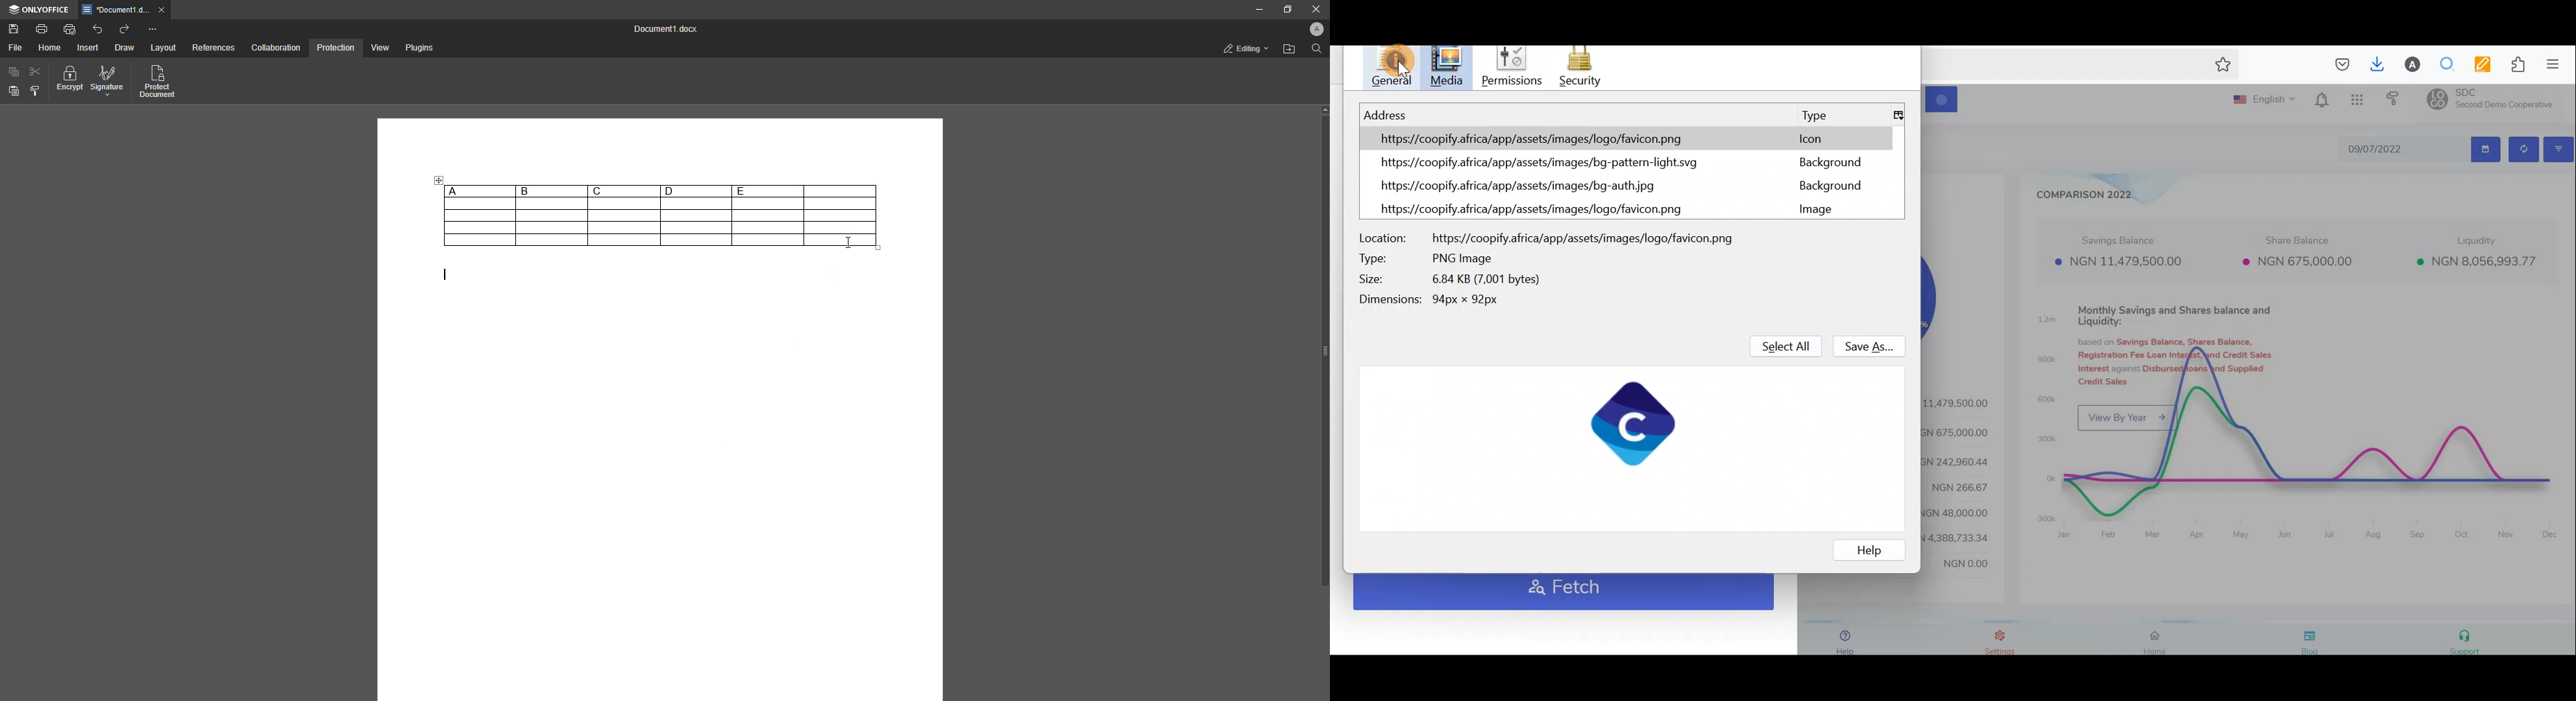 This screenshot has width=2576, height=728. I want to click on E, so click(767, 190).